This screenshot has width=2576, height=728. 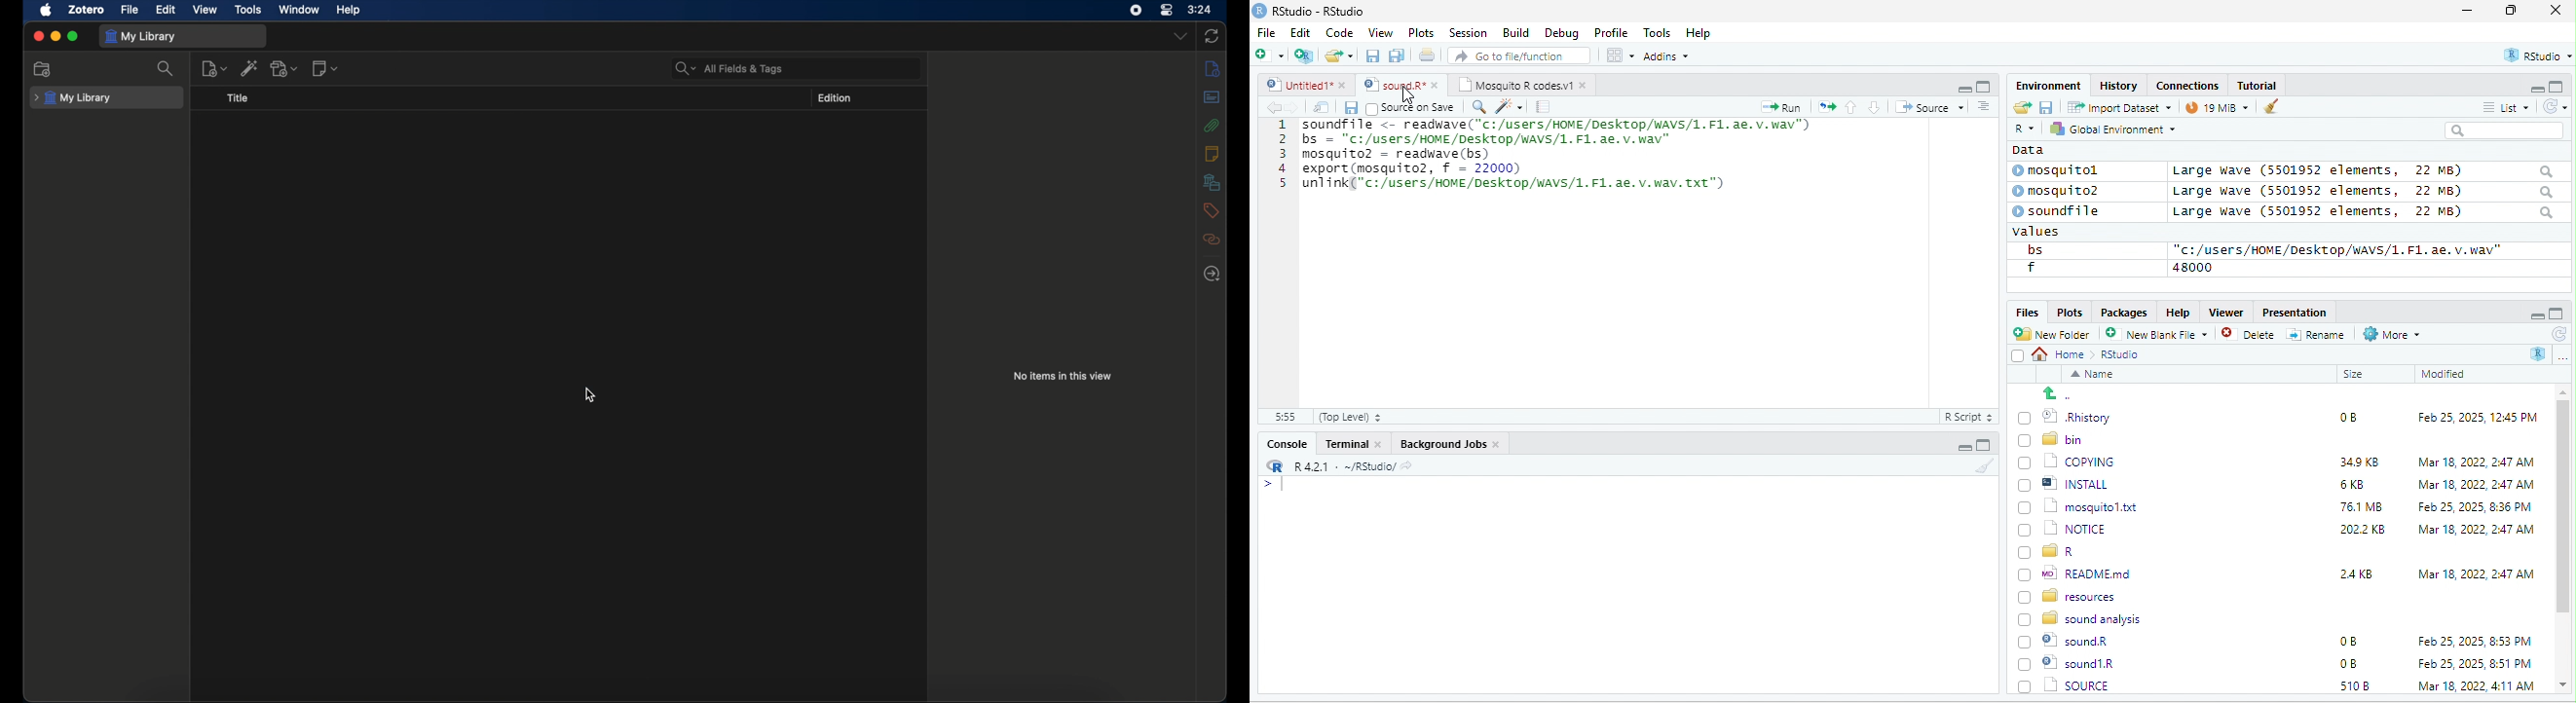 I want to click on 31:55, so click(x=1283, y=417).